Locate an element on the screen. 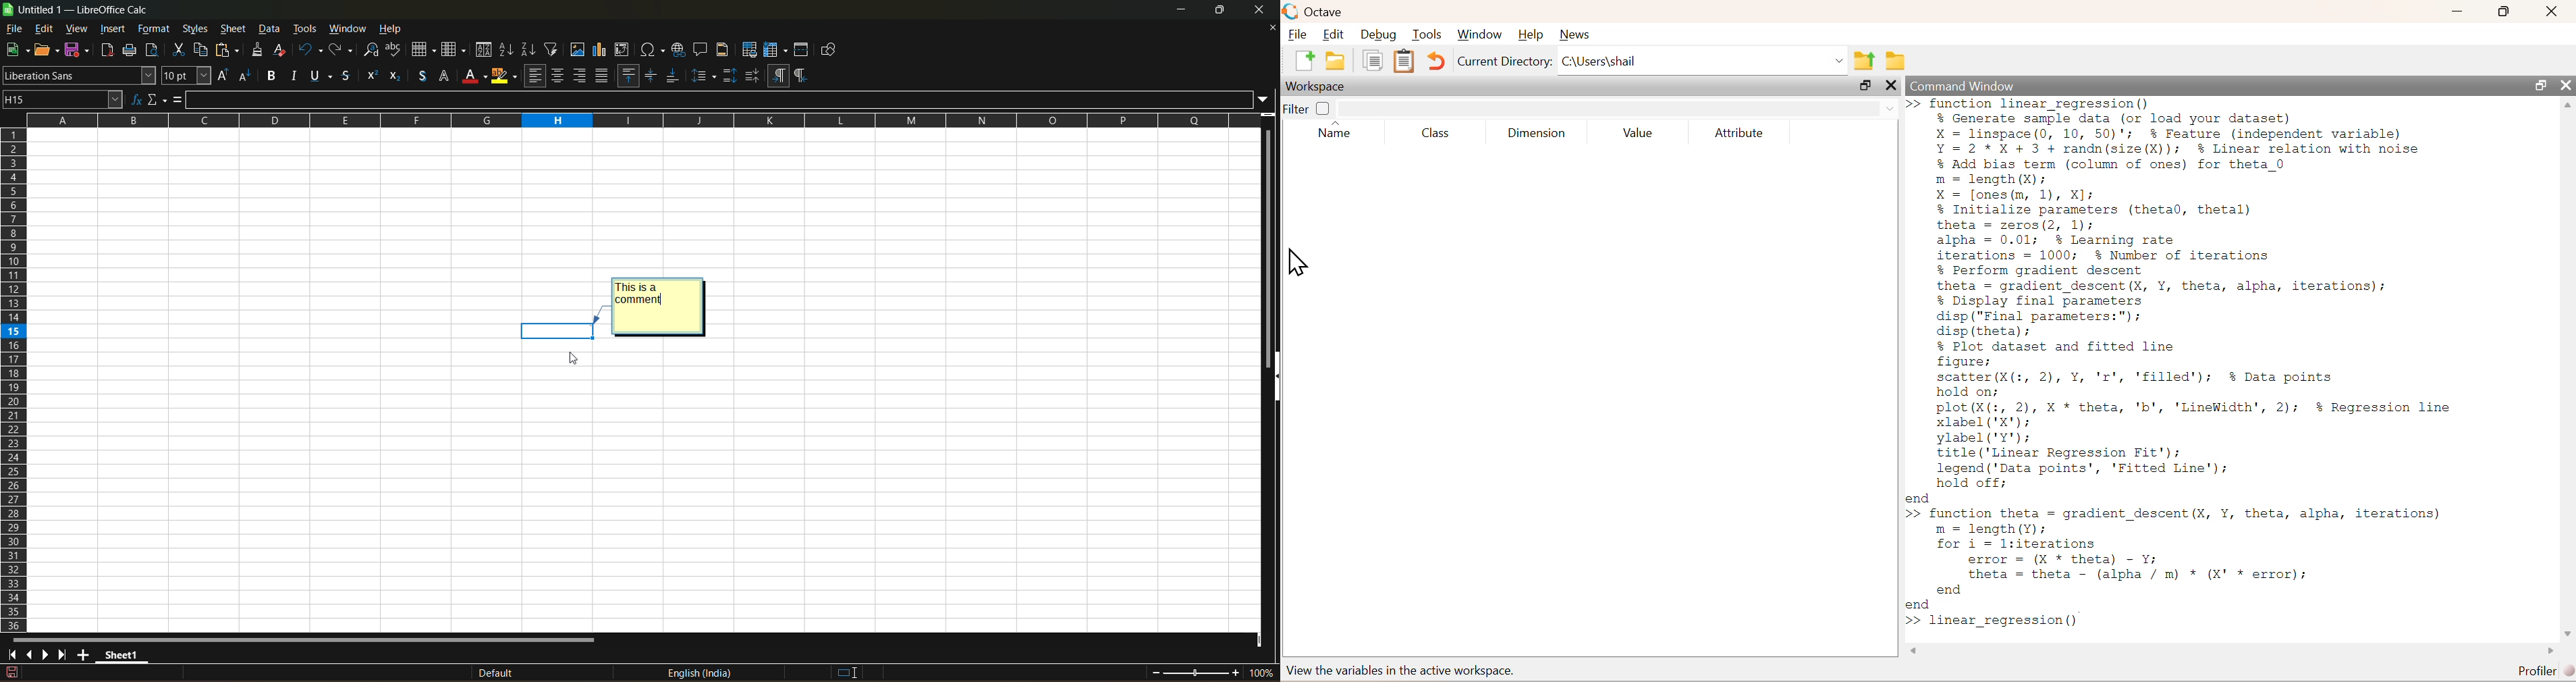 The image size is (2576, 700). warp text is located at coordinates (515, 76).